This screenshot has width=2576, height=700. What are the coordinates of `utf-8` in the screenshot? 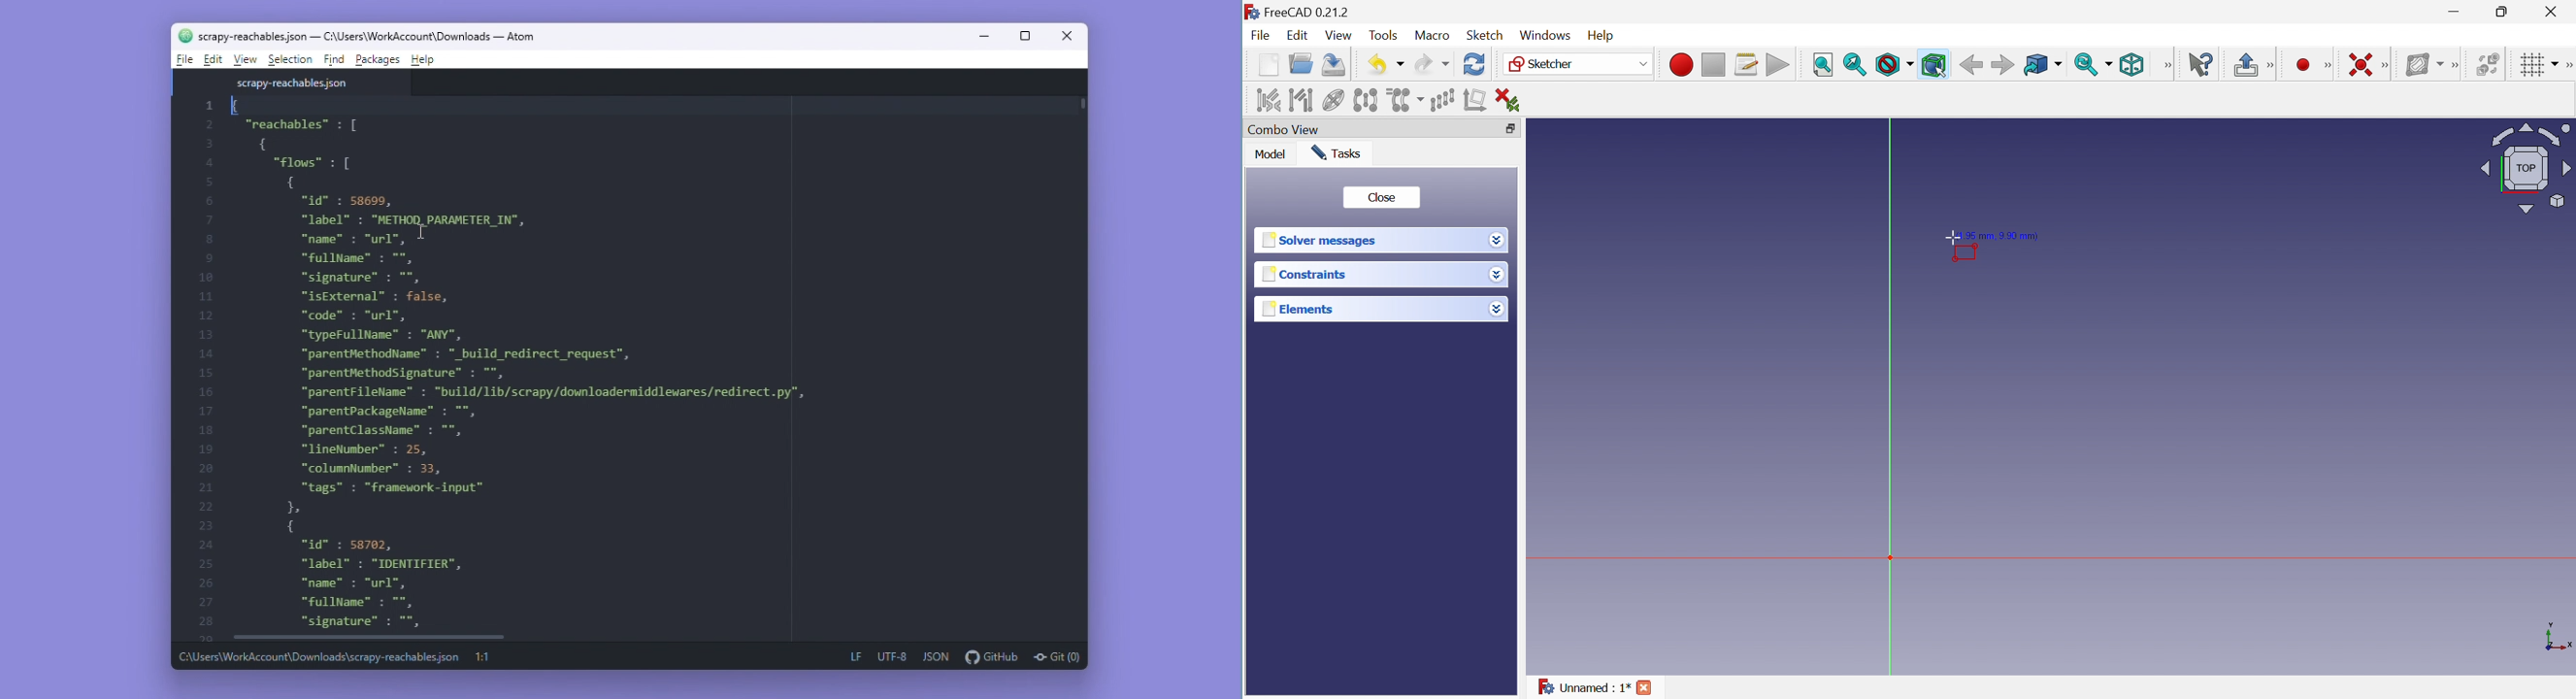 It's located at (894, 658).